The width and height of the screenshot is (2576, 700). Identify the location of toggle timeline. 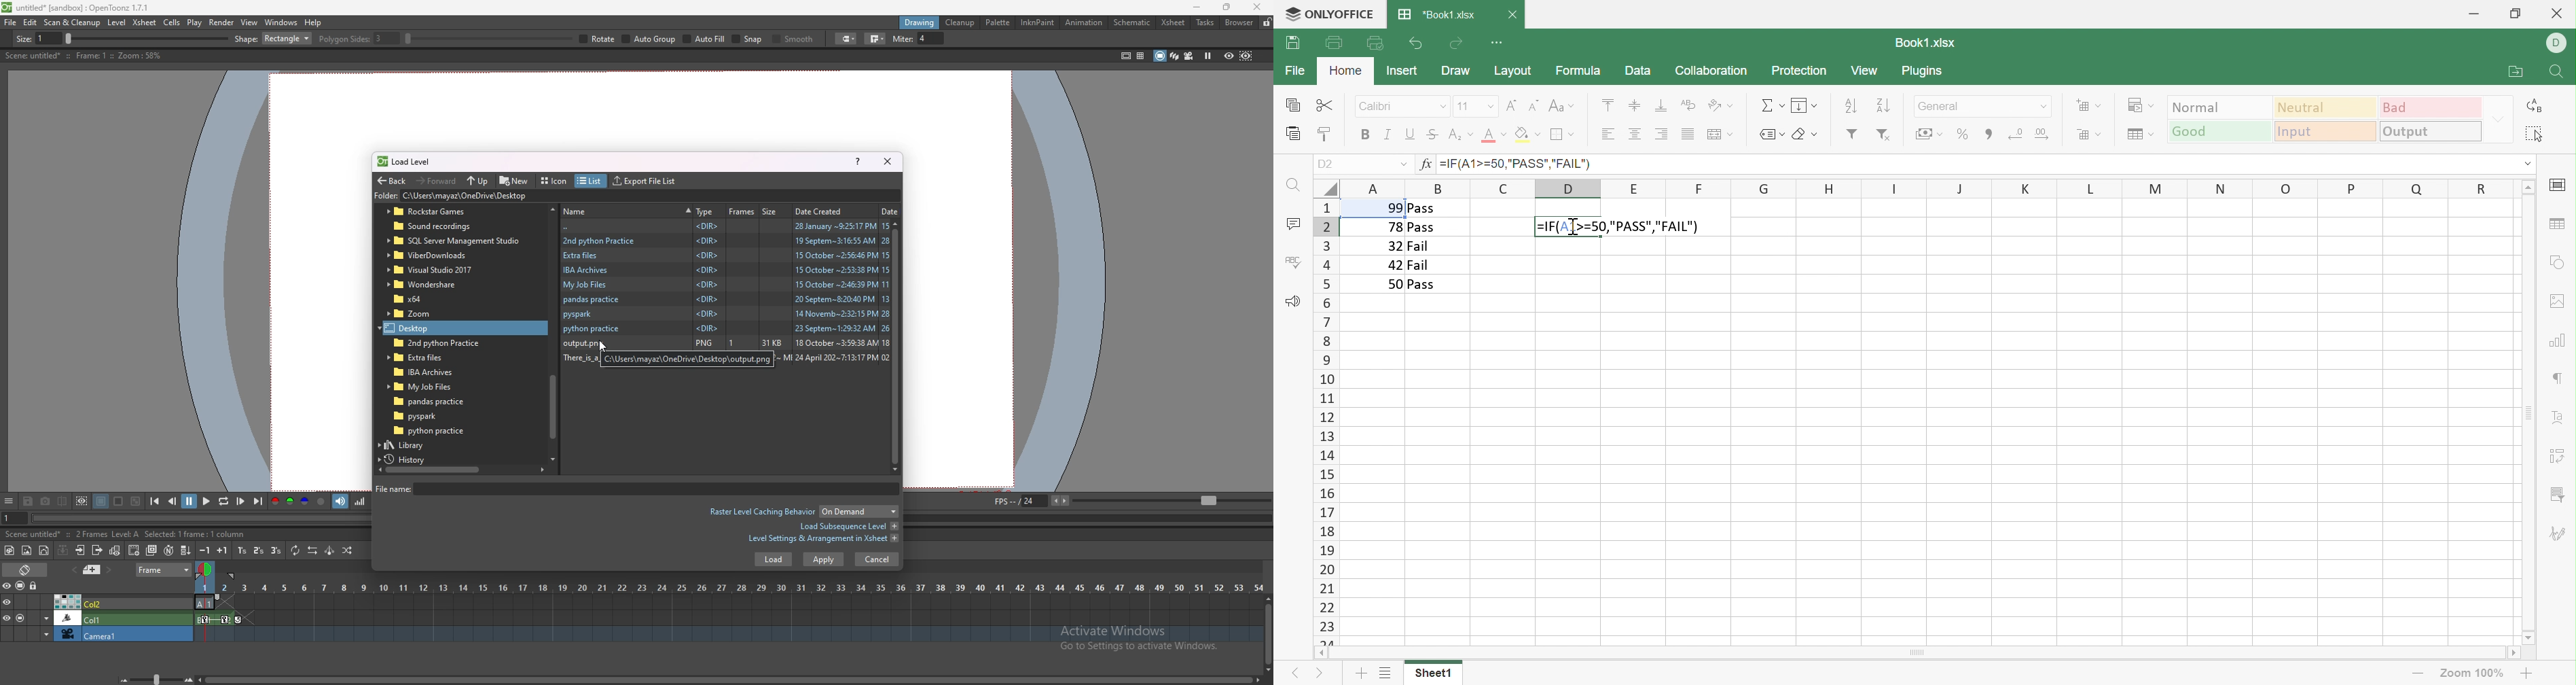
(27, 569).